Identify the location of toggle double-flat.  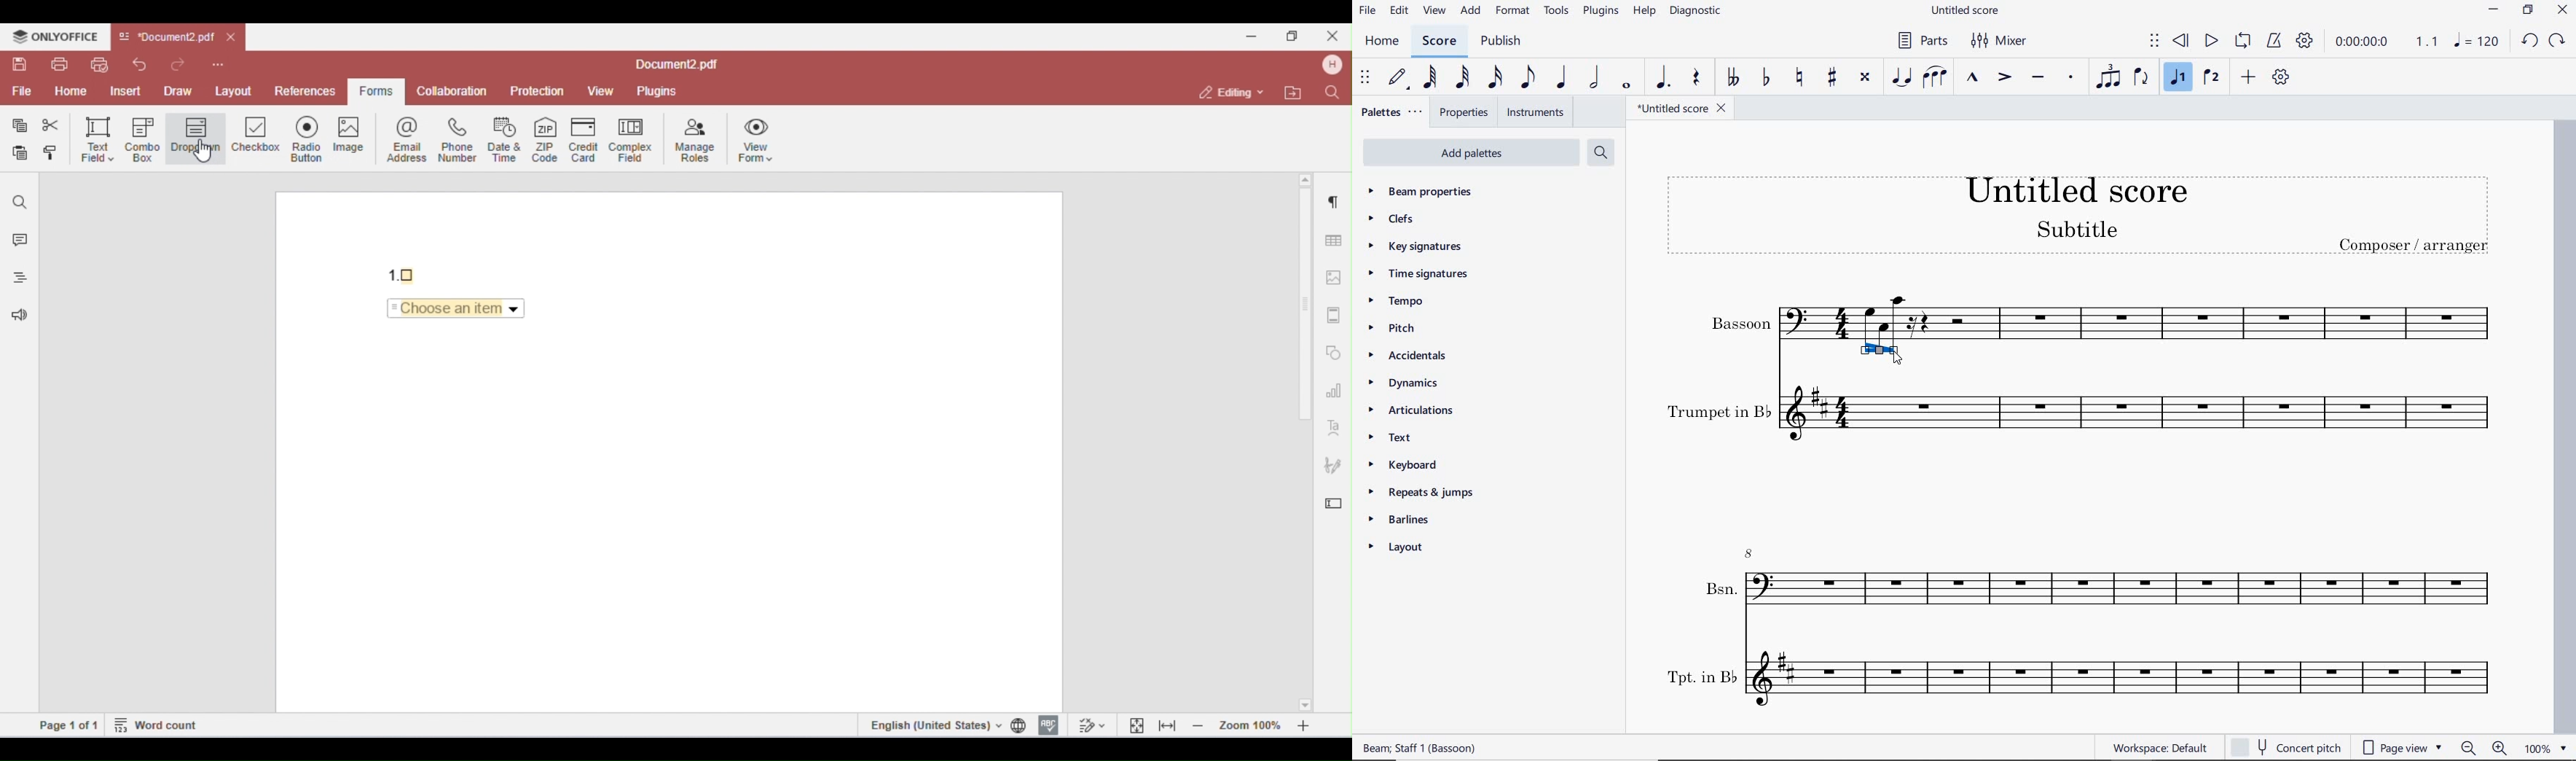
(1733, 78).